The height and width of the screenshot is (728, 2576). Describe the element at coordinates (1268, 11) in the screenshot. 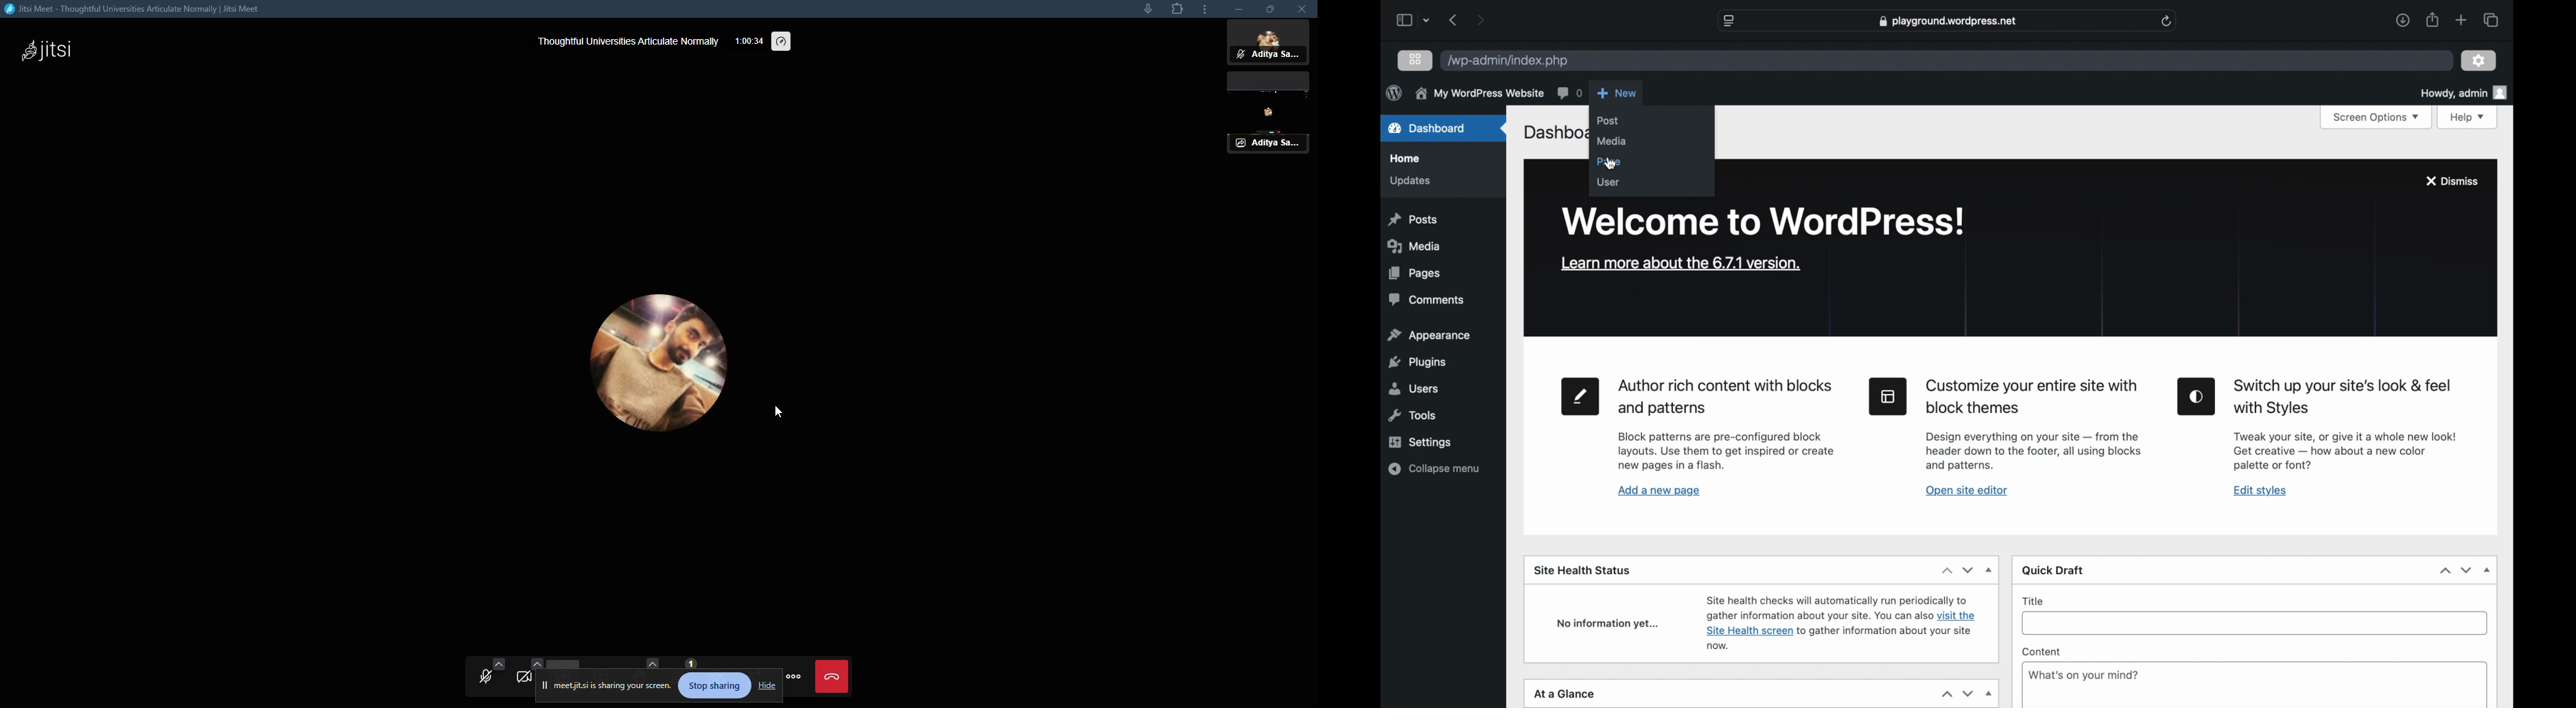

I see `maximize` at that location.